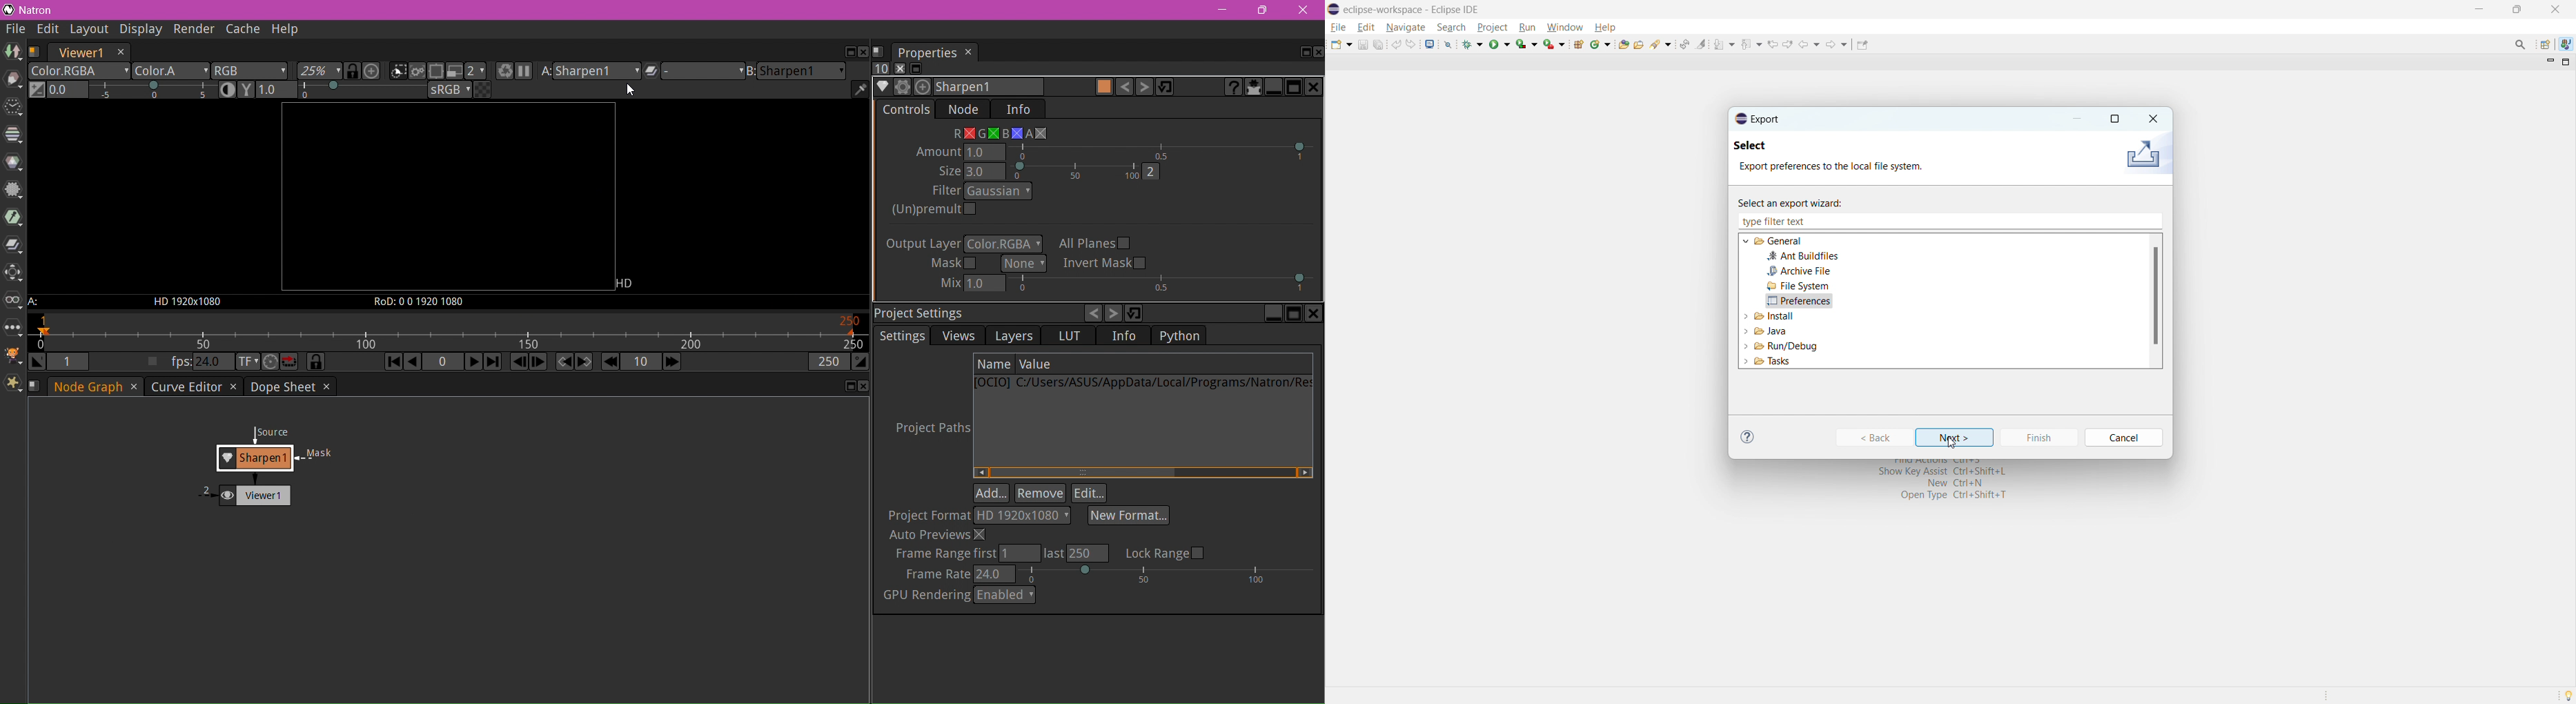  What do you see at coordinates (1724, 44) in the screenshot?
I see `next annotation` at bounding box center [1724, 44].